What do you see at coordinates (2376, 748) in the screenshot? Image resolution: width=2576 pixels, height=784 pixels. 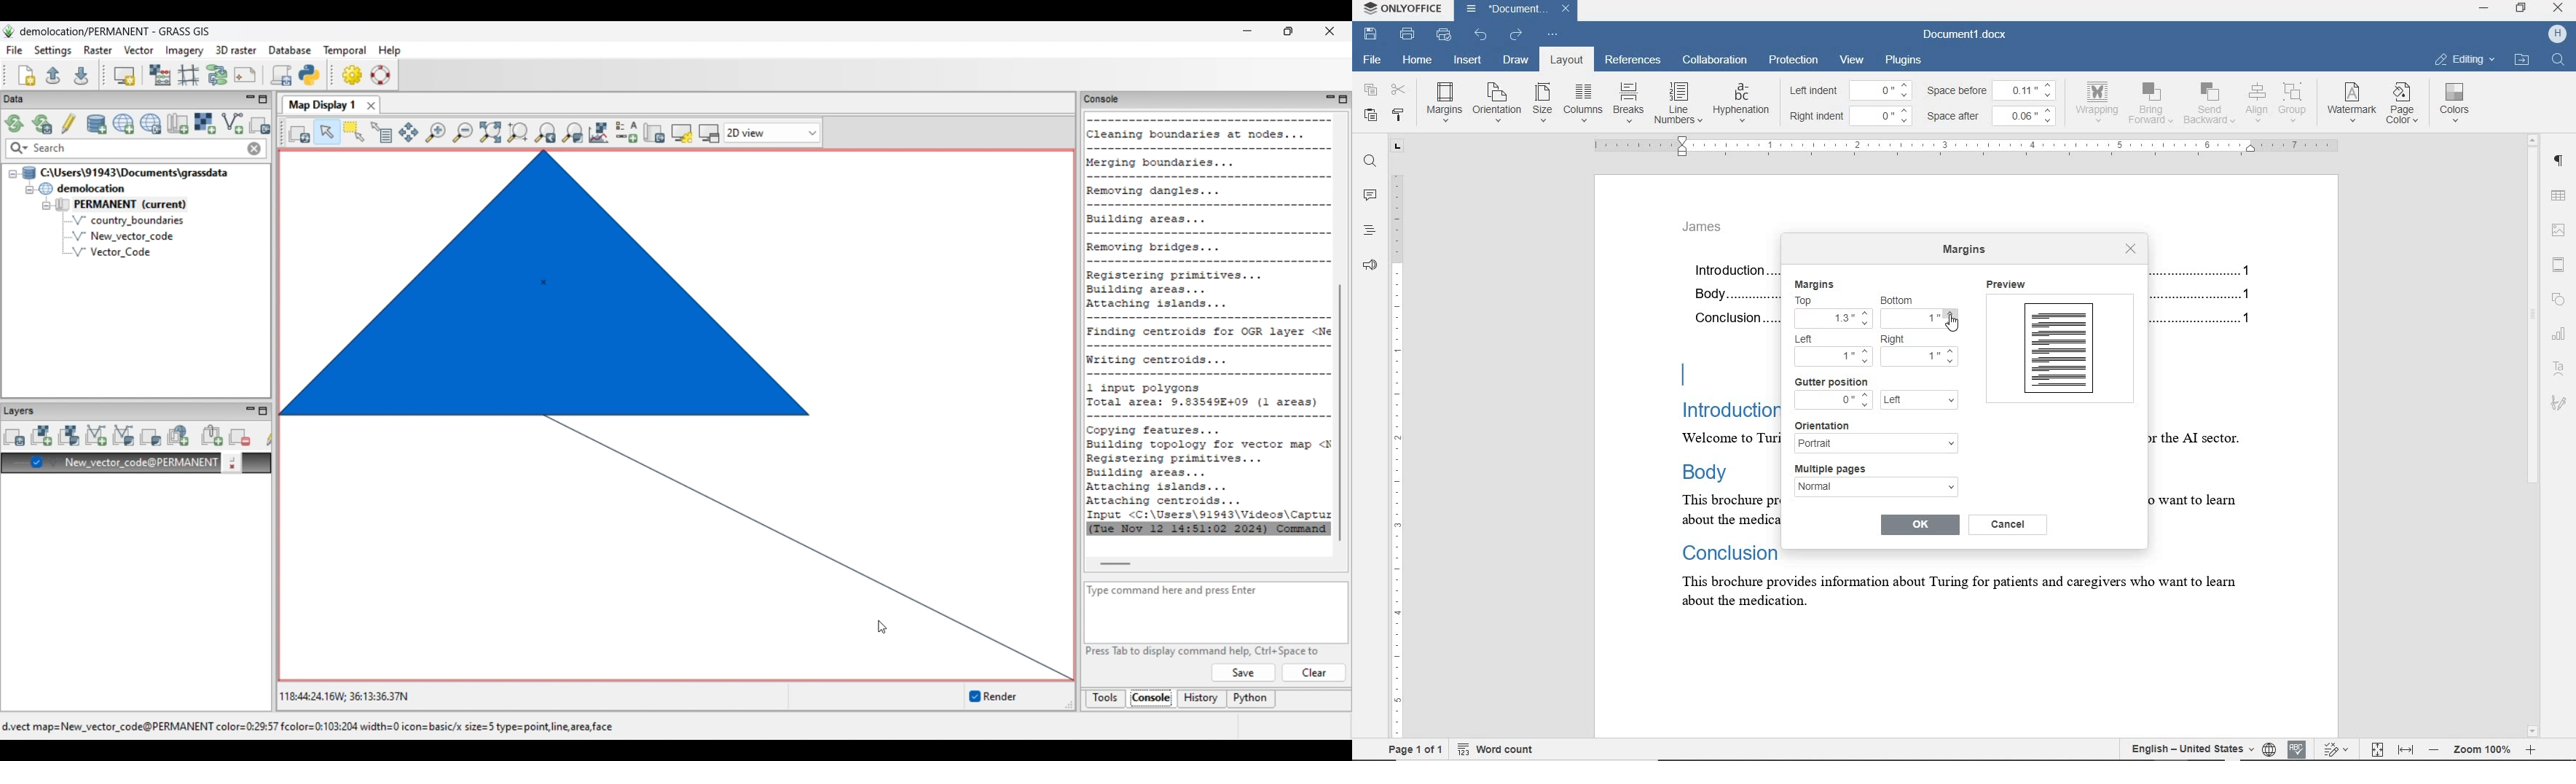 I see `fit to page` at bounding box center [2376, 748].